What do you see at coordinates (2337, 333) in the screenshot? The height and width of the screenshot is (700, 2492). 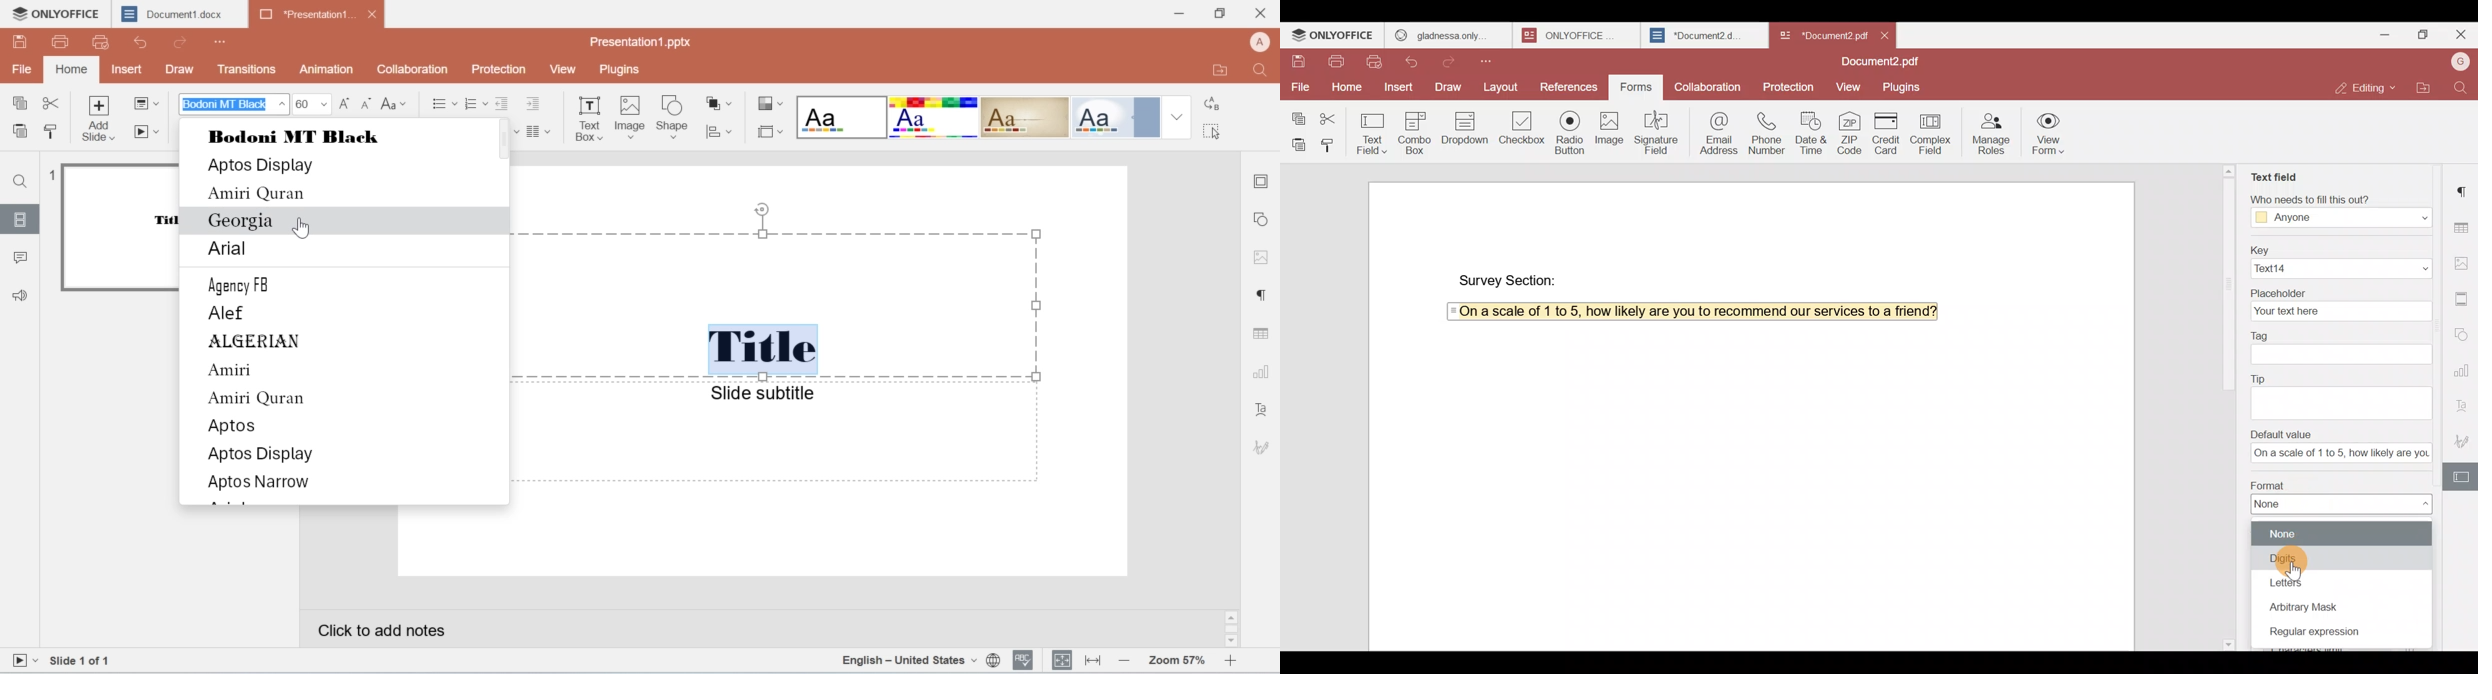 I see `Tag` at bounding box center [2337, 333].